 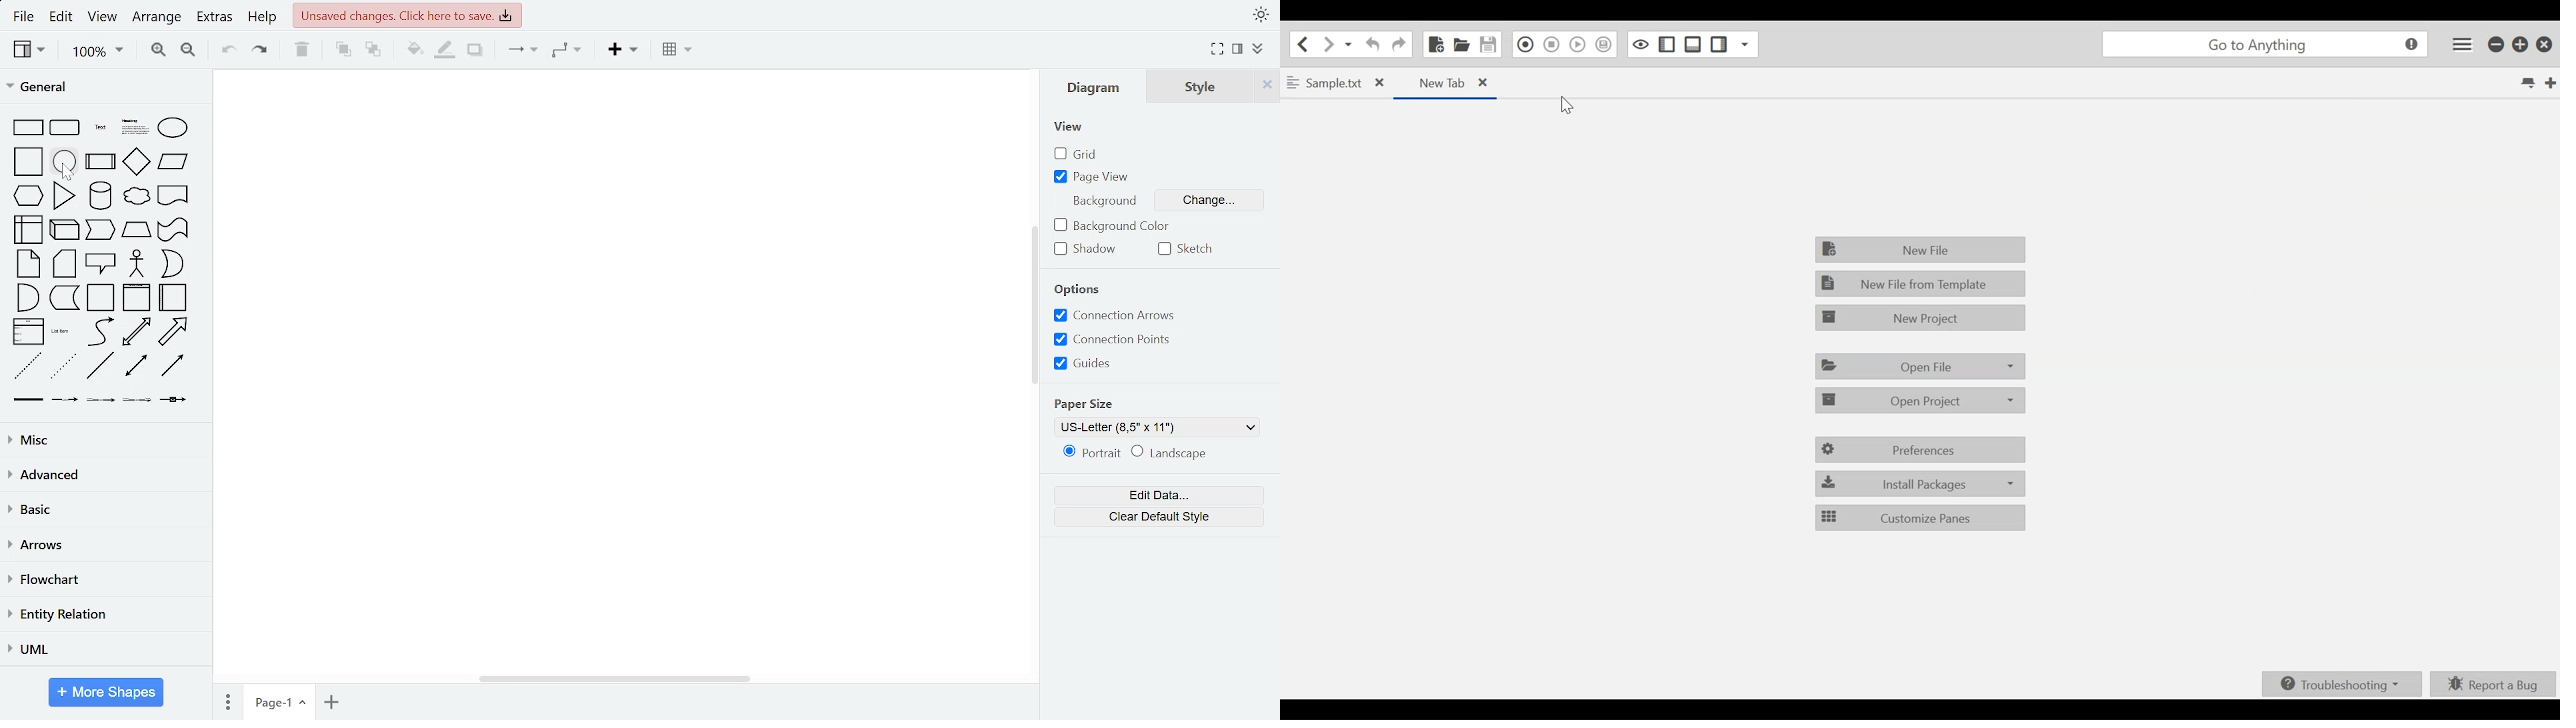 What do you see at coordinates (229, 701) in the screenshot?
I see `pages` at bounding box center [229, 701].